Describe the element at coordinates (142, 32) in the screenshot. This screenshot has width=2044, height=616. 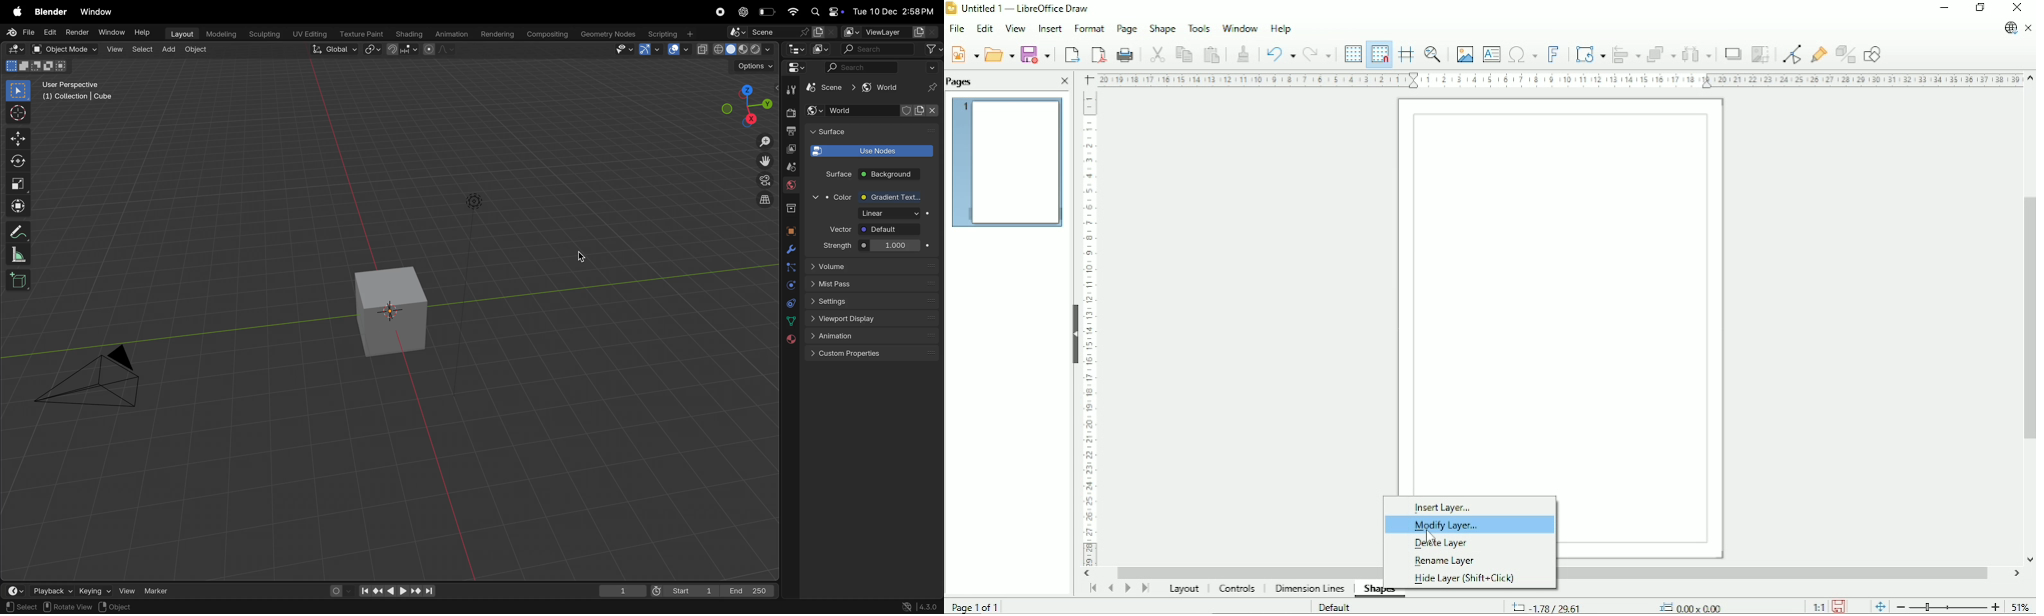
I see `Help` at that location.